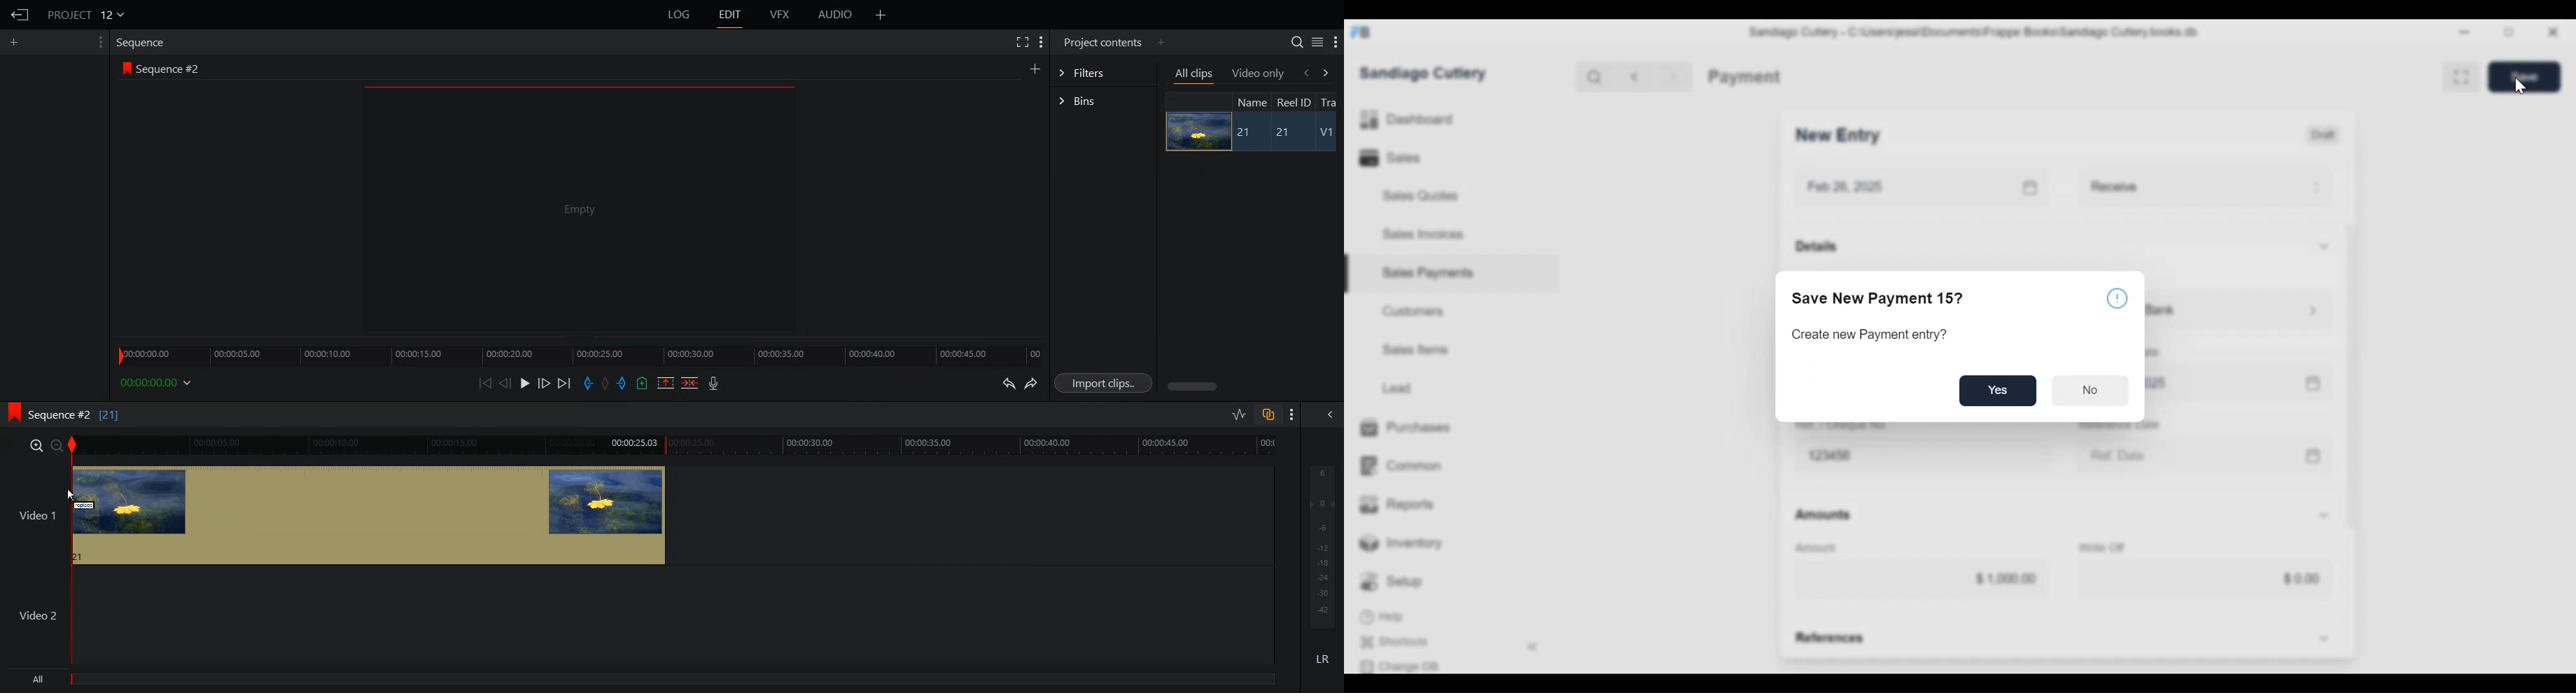 The width and height of the screenshot is (2576, 700). I want to click on backward, so click(1305, 72).